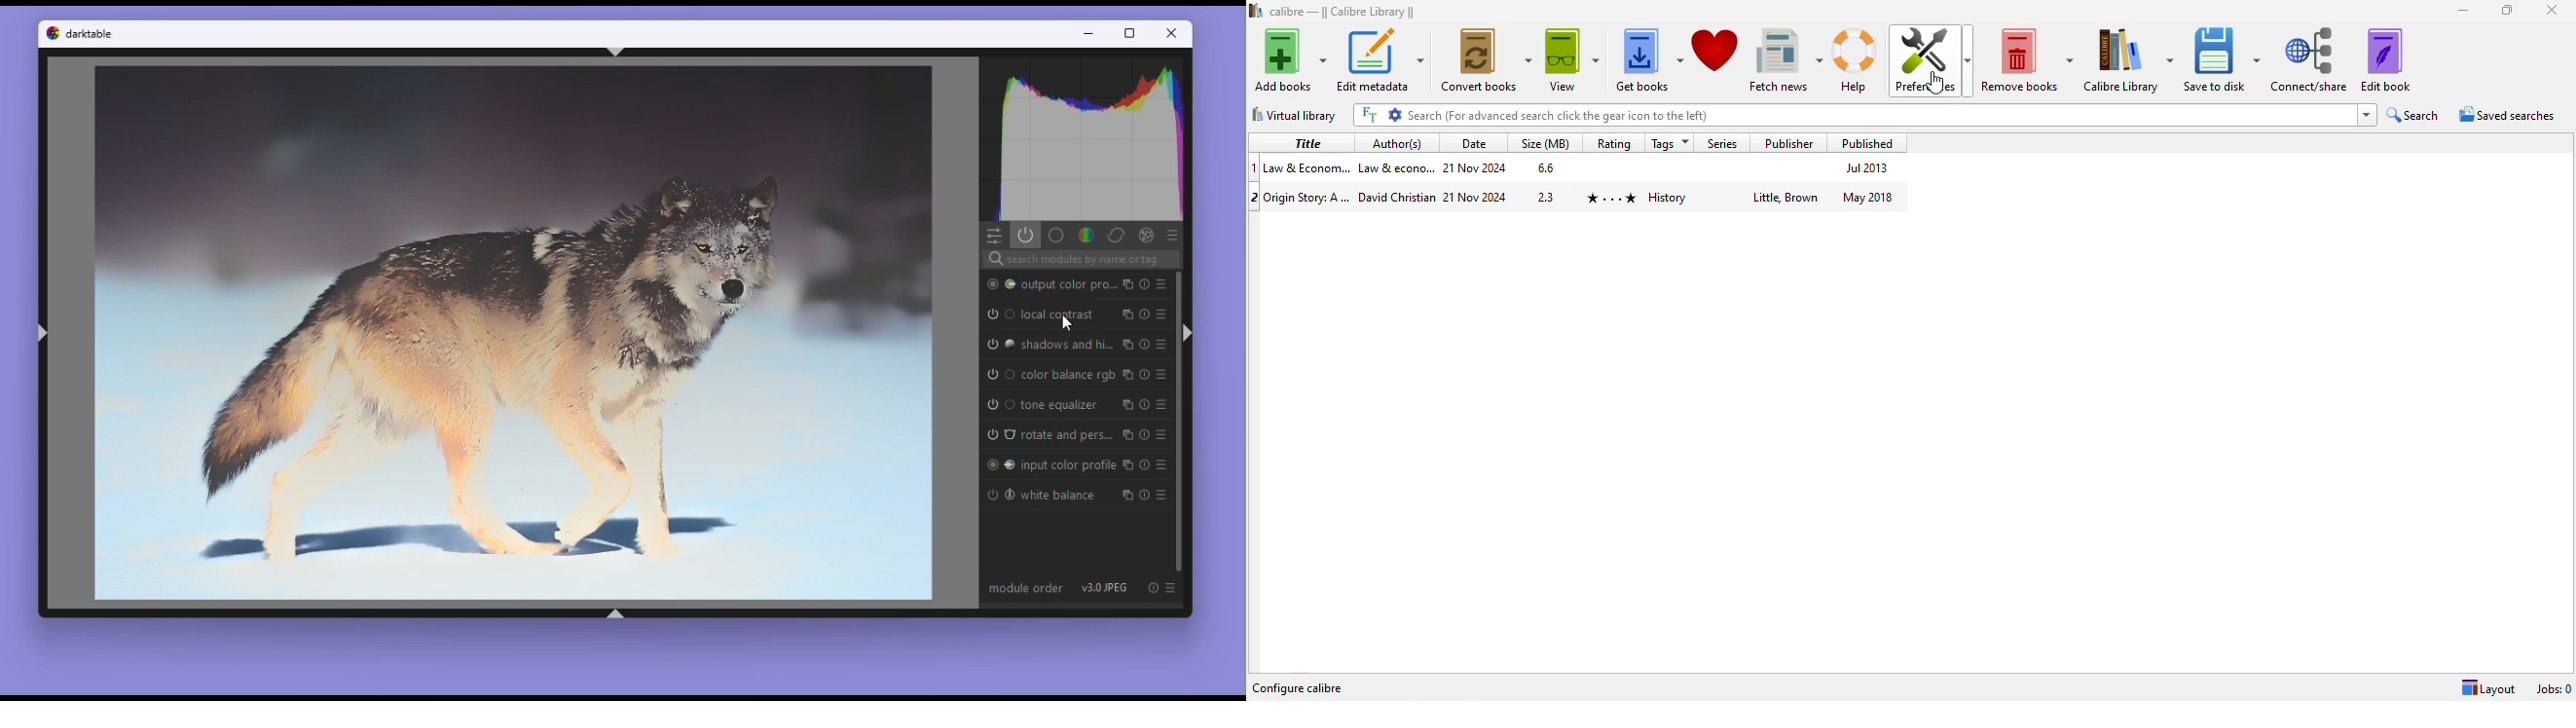 This screenshot has width=2576, height=728. What do you see at coordinates (1785, 60) in the screenshot?
I see `fetch news` at bounding box center [1785, 60].